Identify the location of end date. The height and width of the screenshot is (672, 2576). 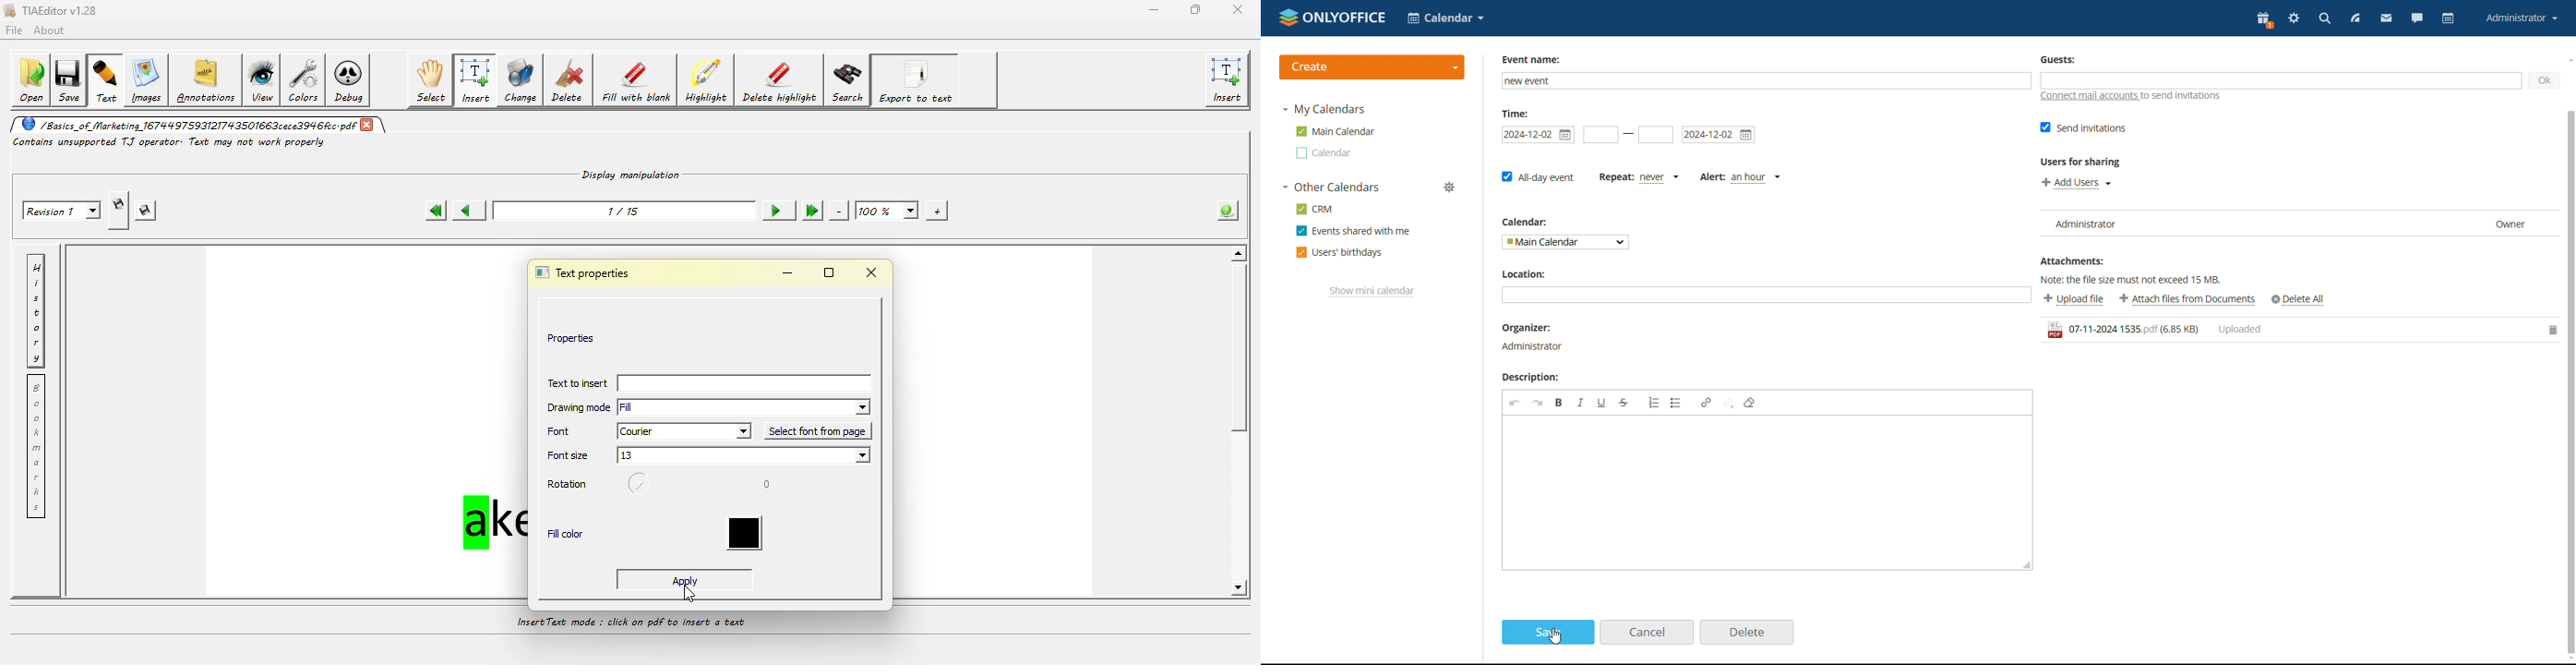
(1657, 133).